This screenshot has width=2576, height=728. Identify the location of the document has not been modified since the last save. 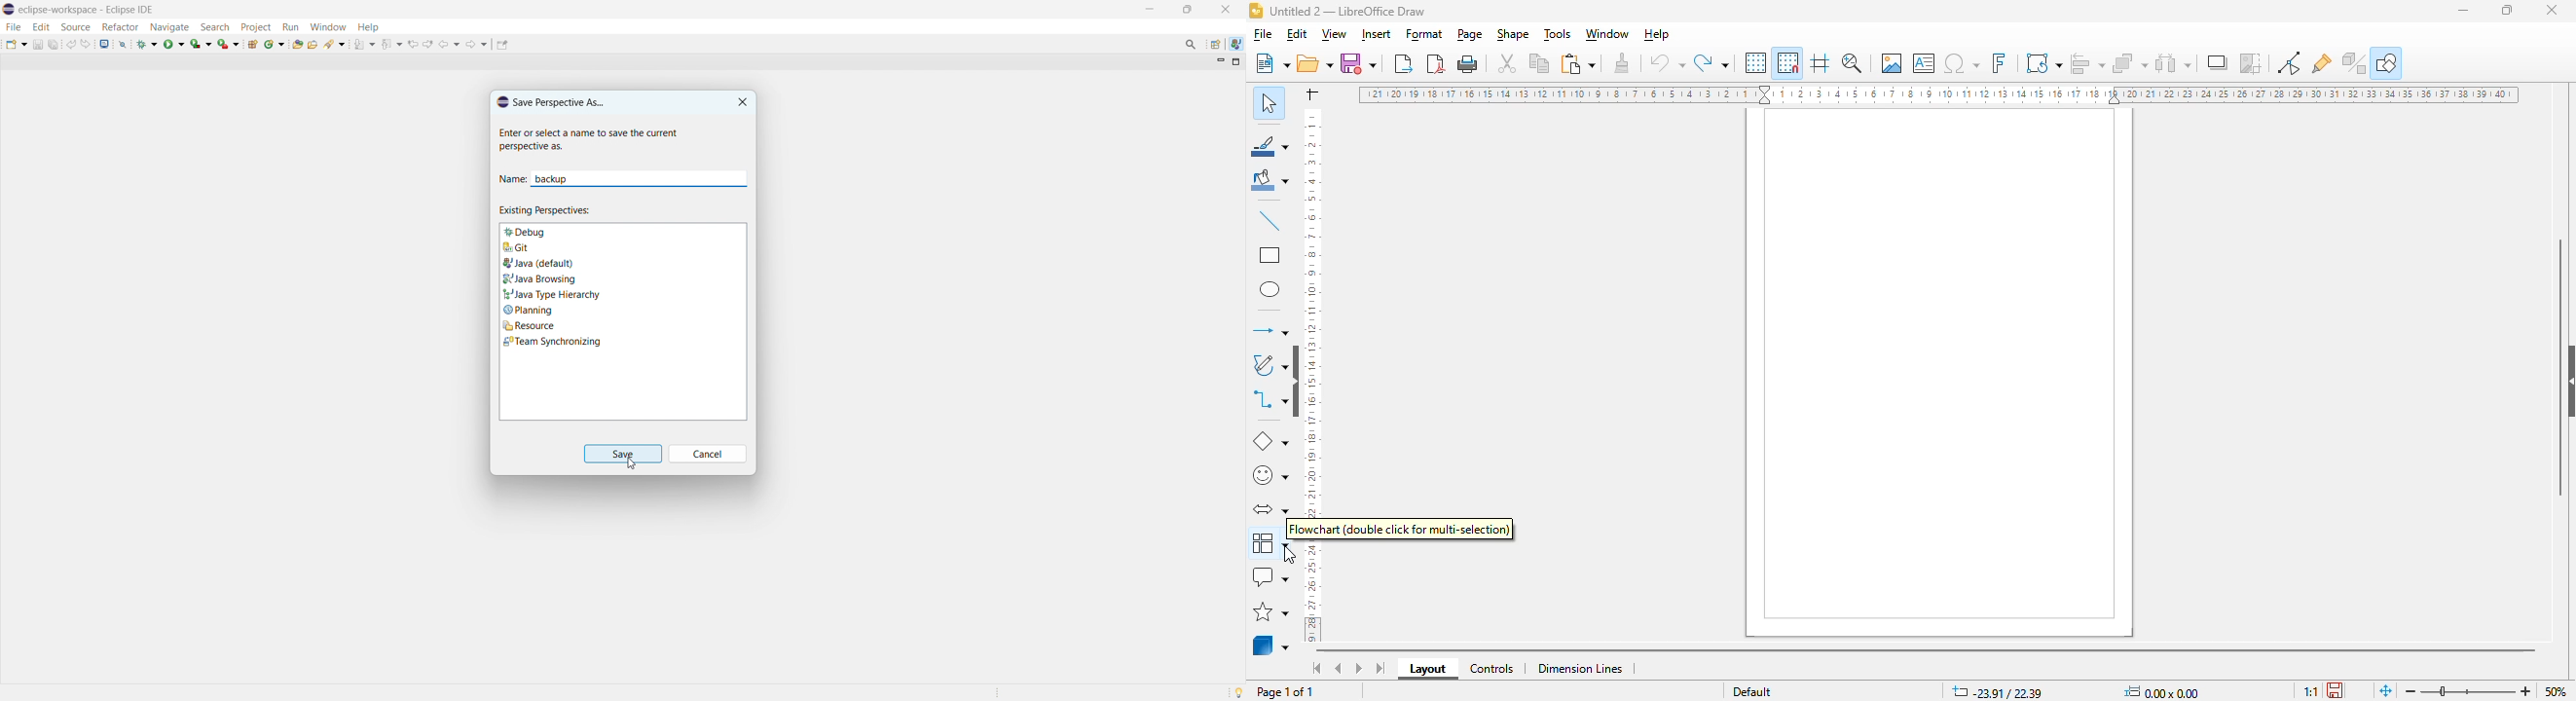
(2337, 689).